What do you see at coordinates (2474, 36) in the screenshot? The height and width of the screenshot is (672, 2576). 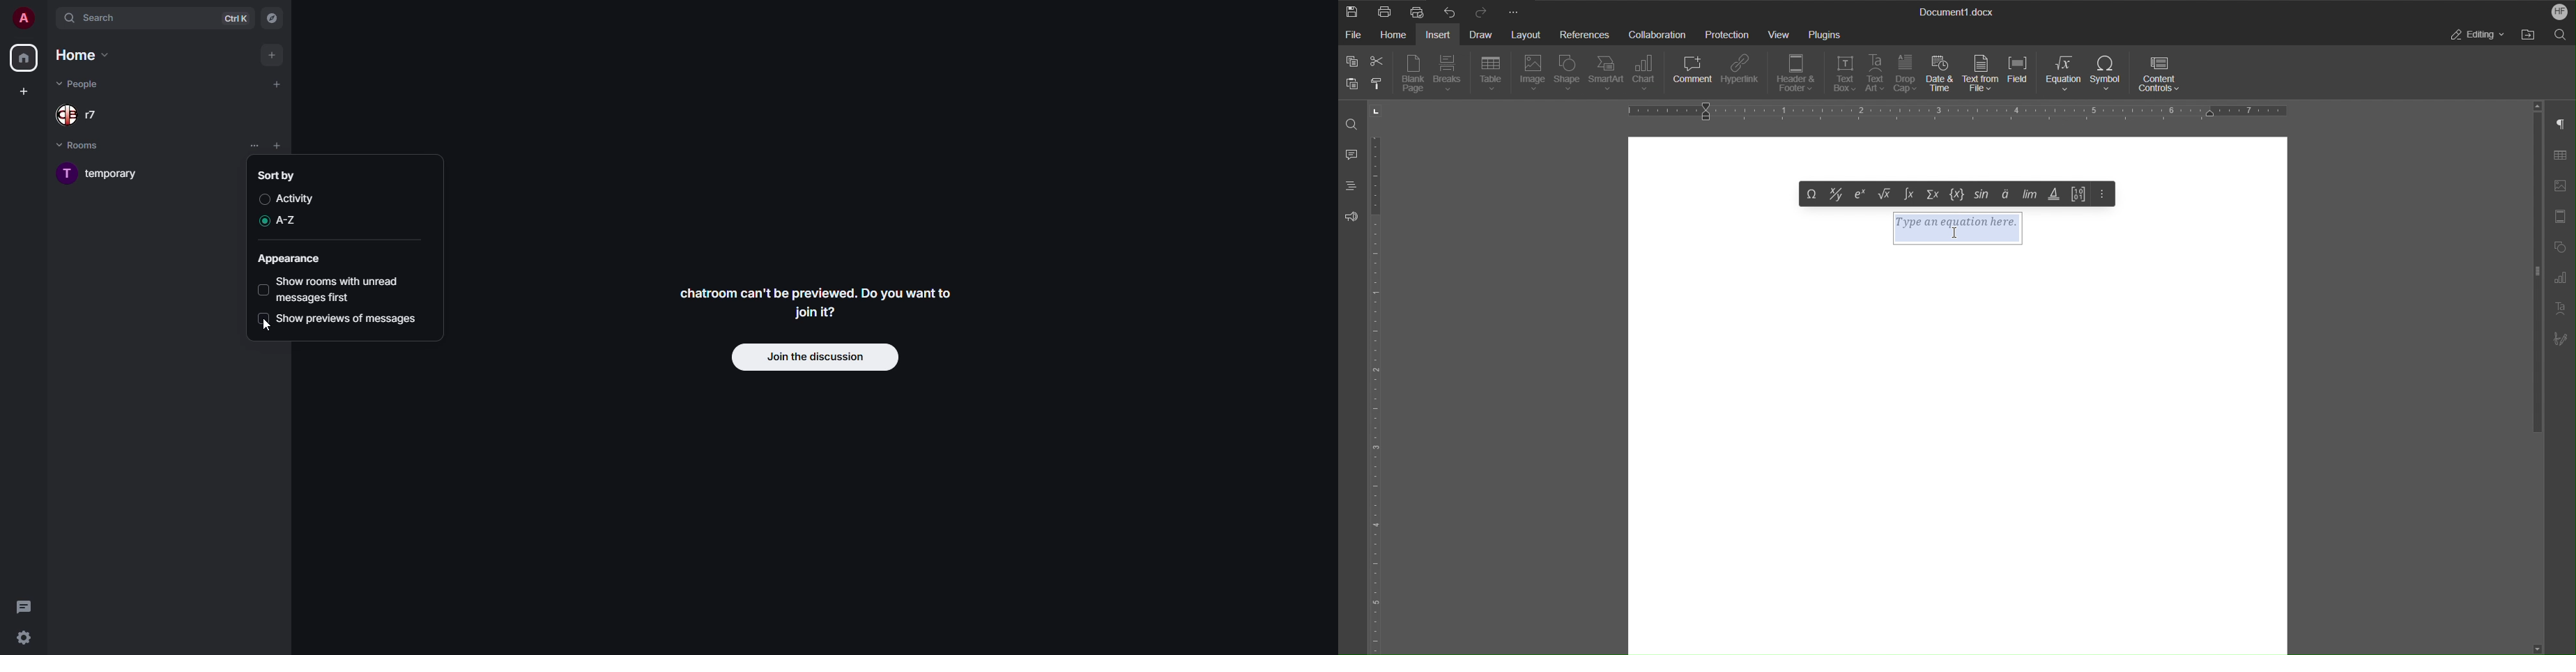 I see `Editing` at bounding box center [2474, 36].